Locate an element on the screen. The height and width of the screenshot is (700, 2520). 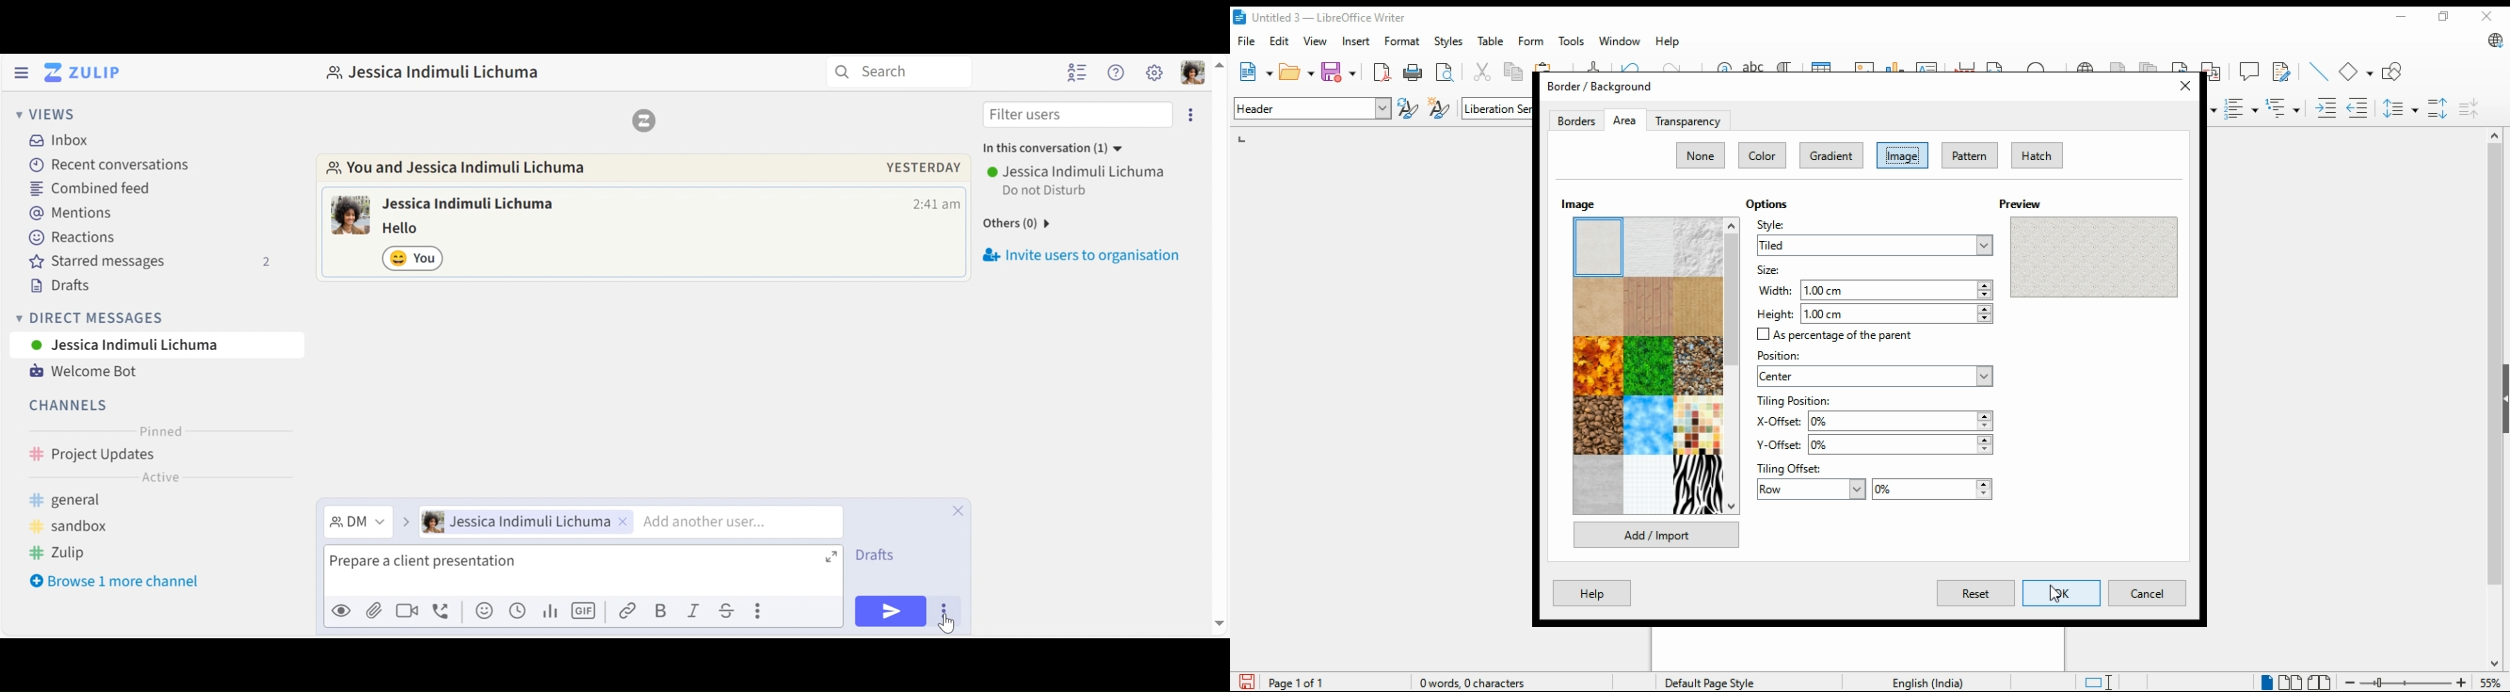
Active is located at coordinates (160, 479).